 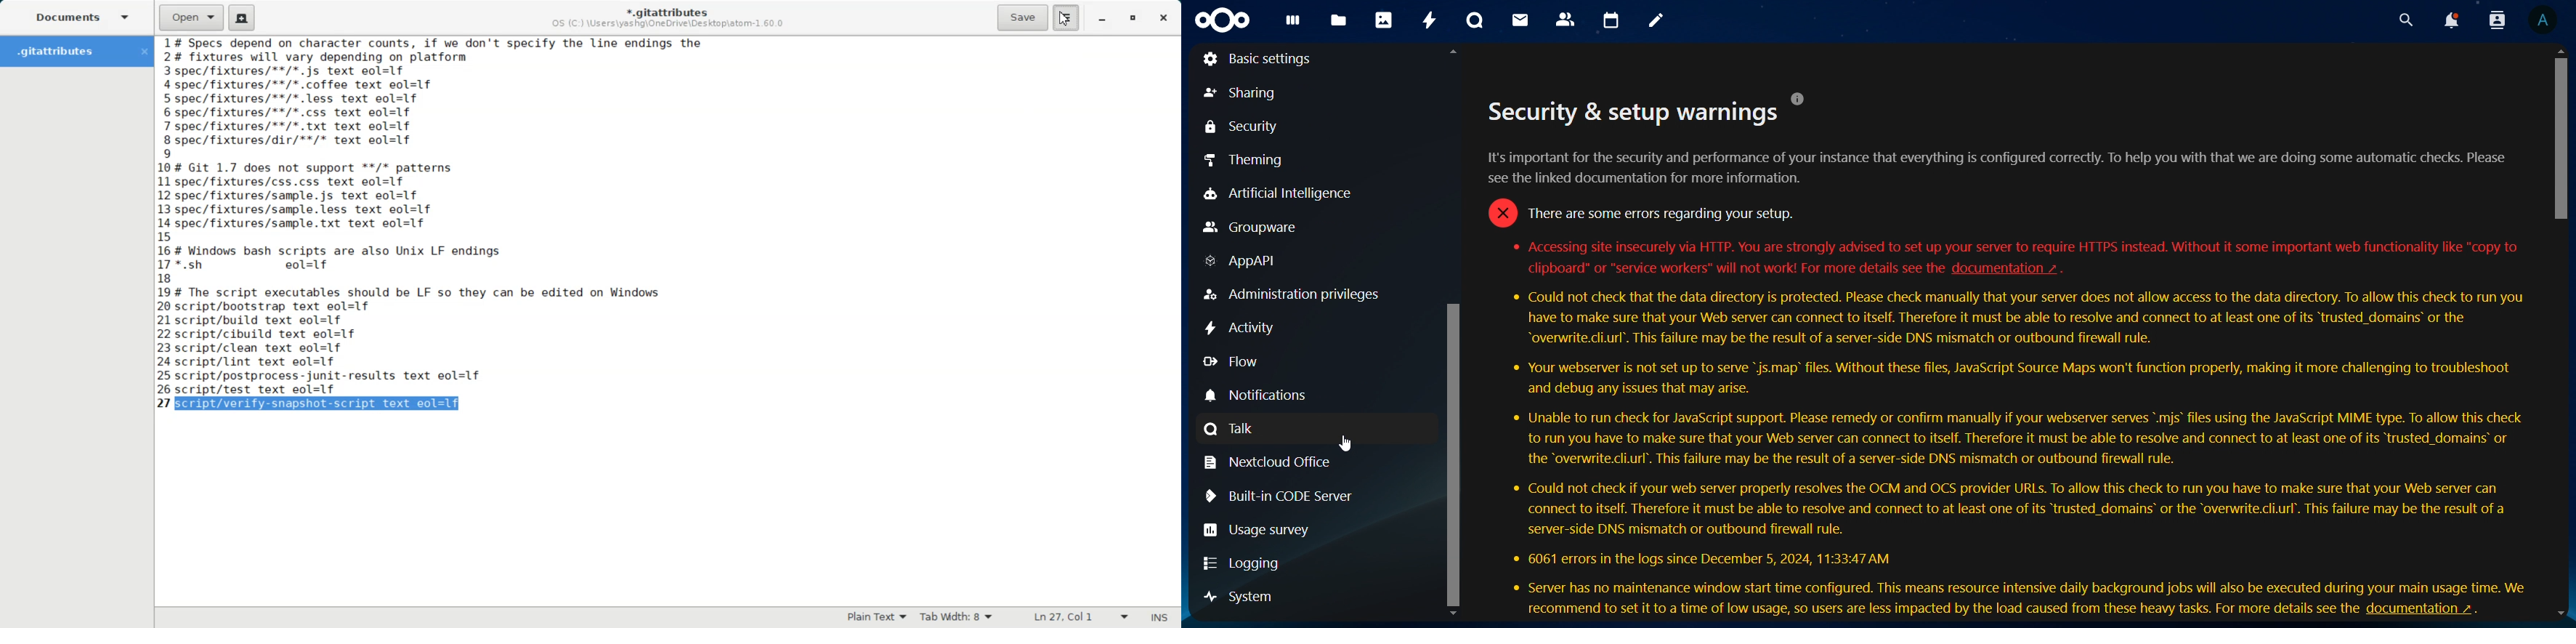 I want to click on clipboard" or "service workers" will not work! For more details see the, so click(x=1730, y=268).